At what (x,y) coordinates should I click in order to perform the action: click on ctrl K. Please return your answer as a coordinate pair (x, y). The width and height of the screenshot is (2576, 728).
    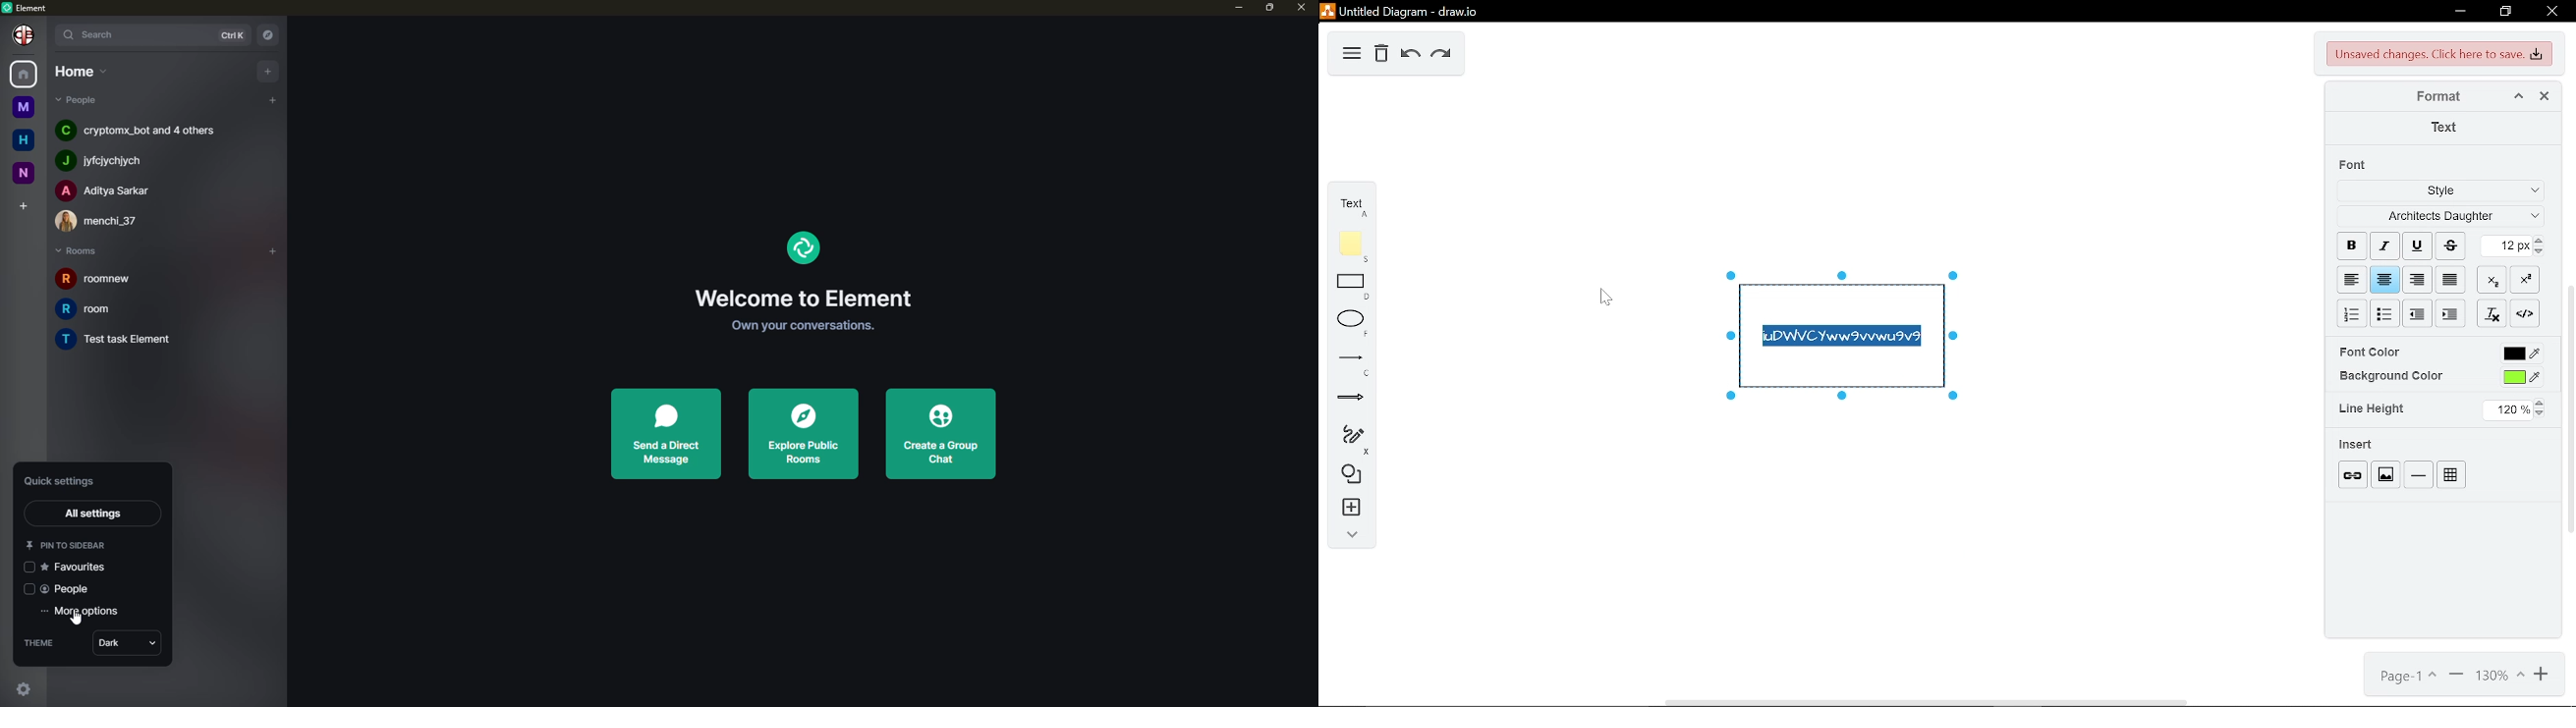
    Looking at the image, I should click on (227, 32).